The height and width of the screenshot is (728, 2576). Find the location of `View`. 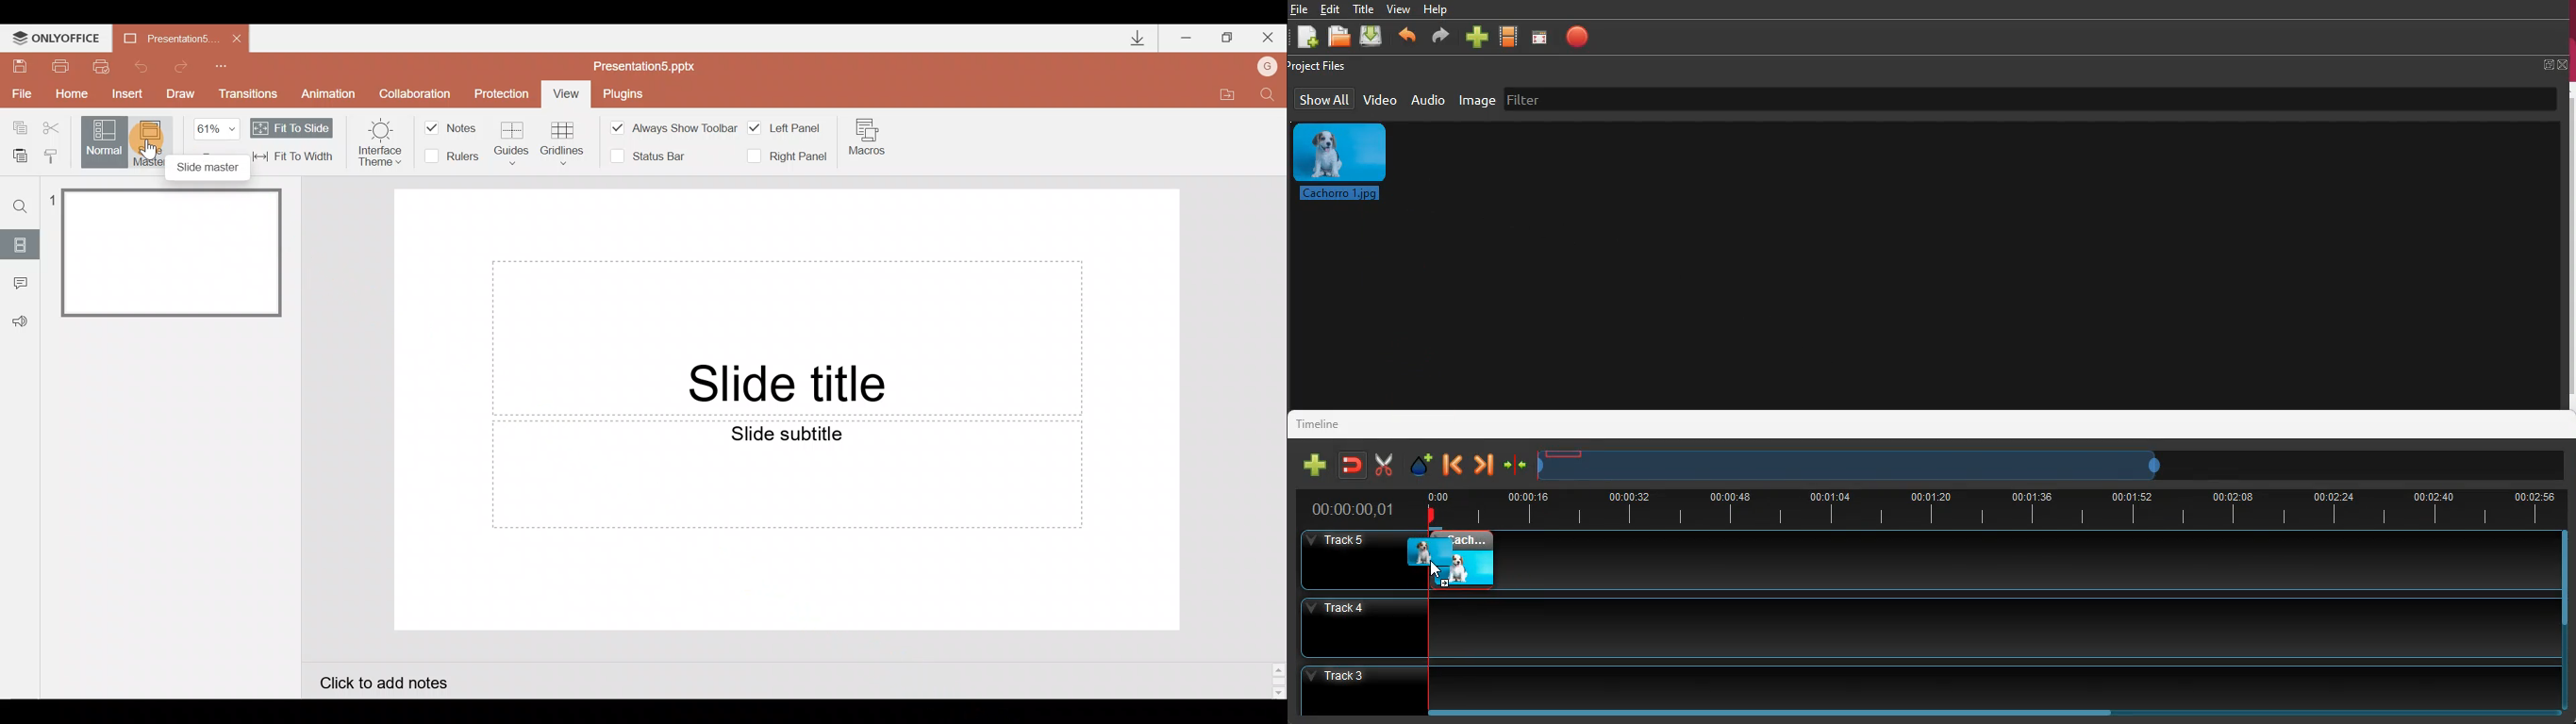

View is located at coordinates (566, 94).